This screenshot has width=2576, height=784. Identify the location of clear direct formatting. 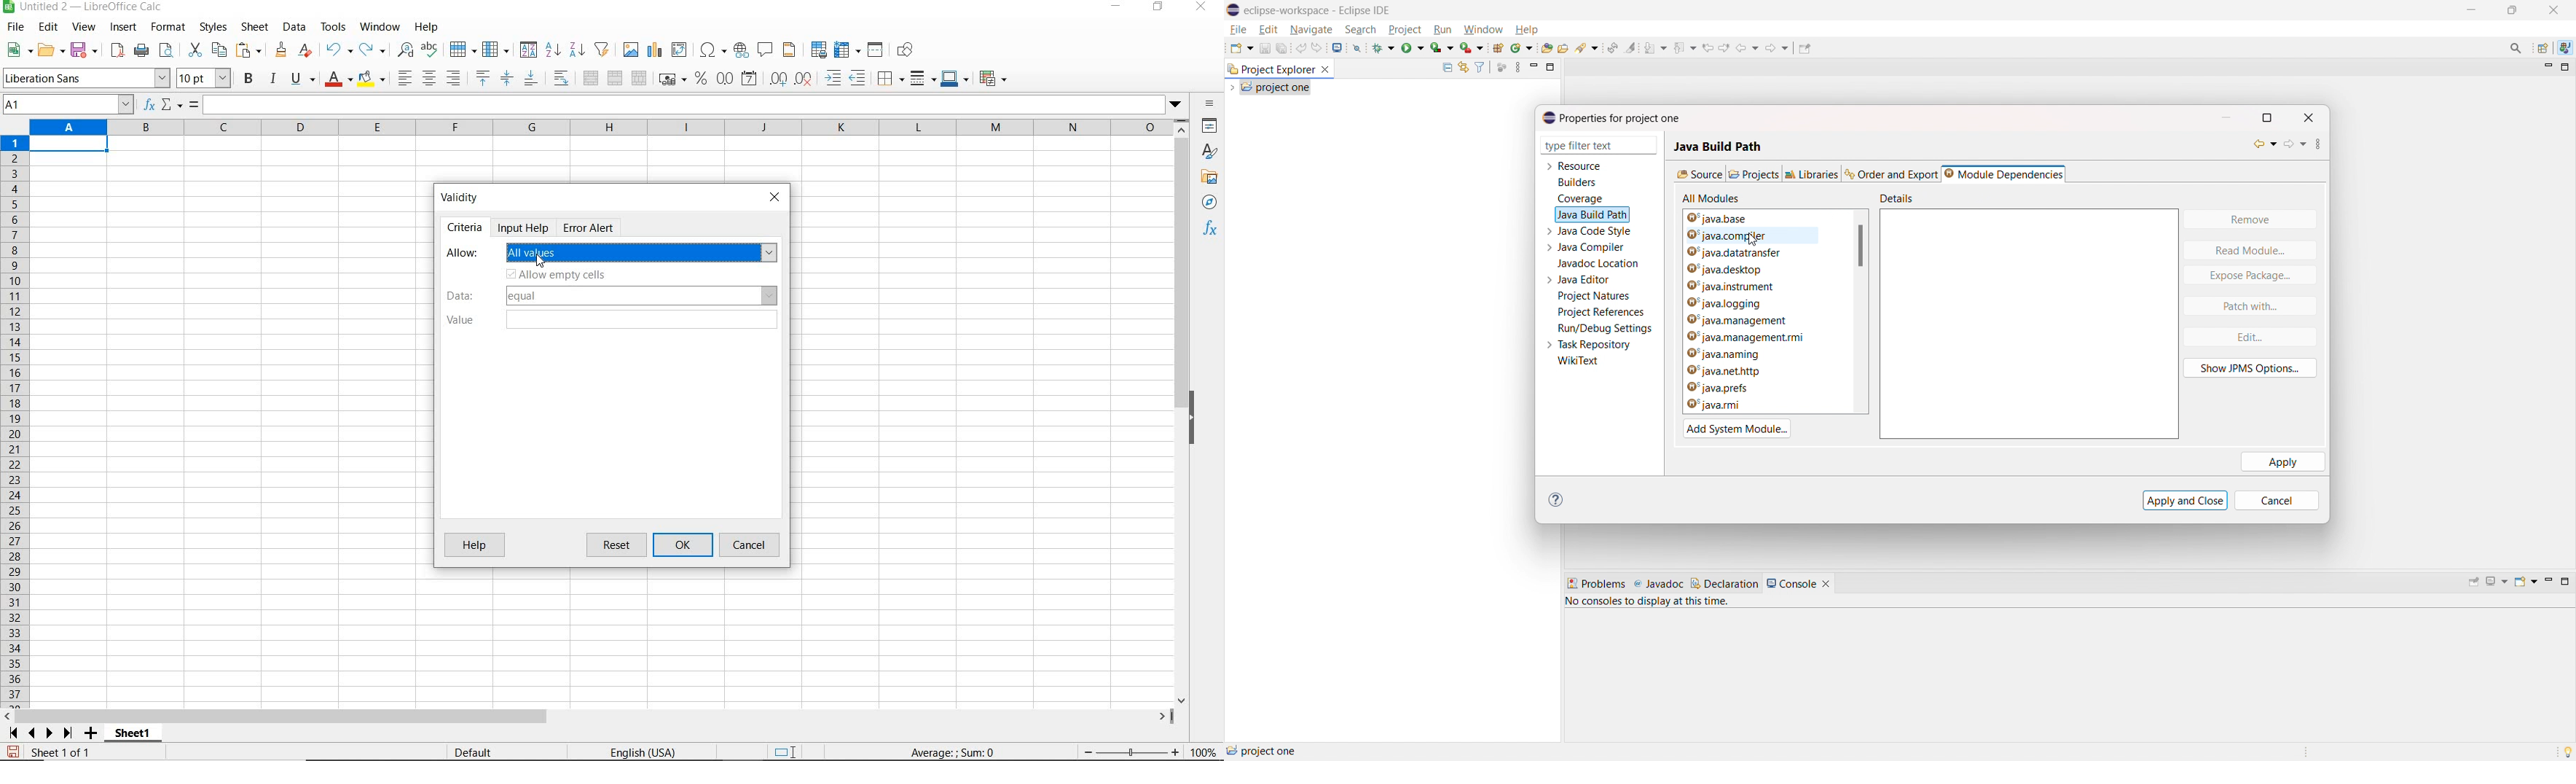
(307, 50).